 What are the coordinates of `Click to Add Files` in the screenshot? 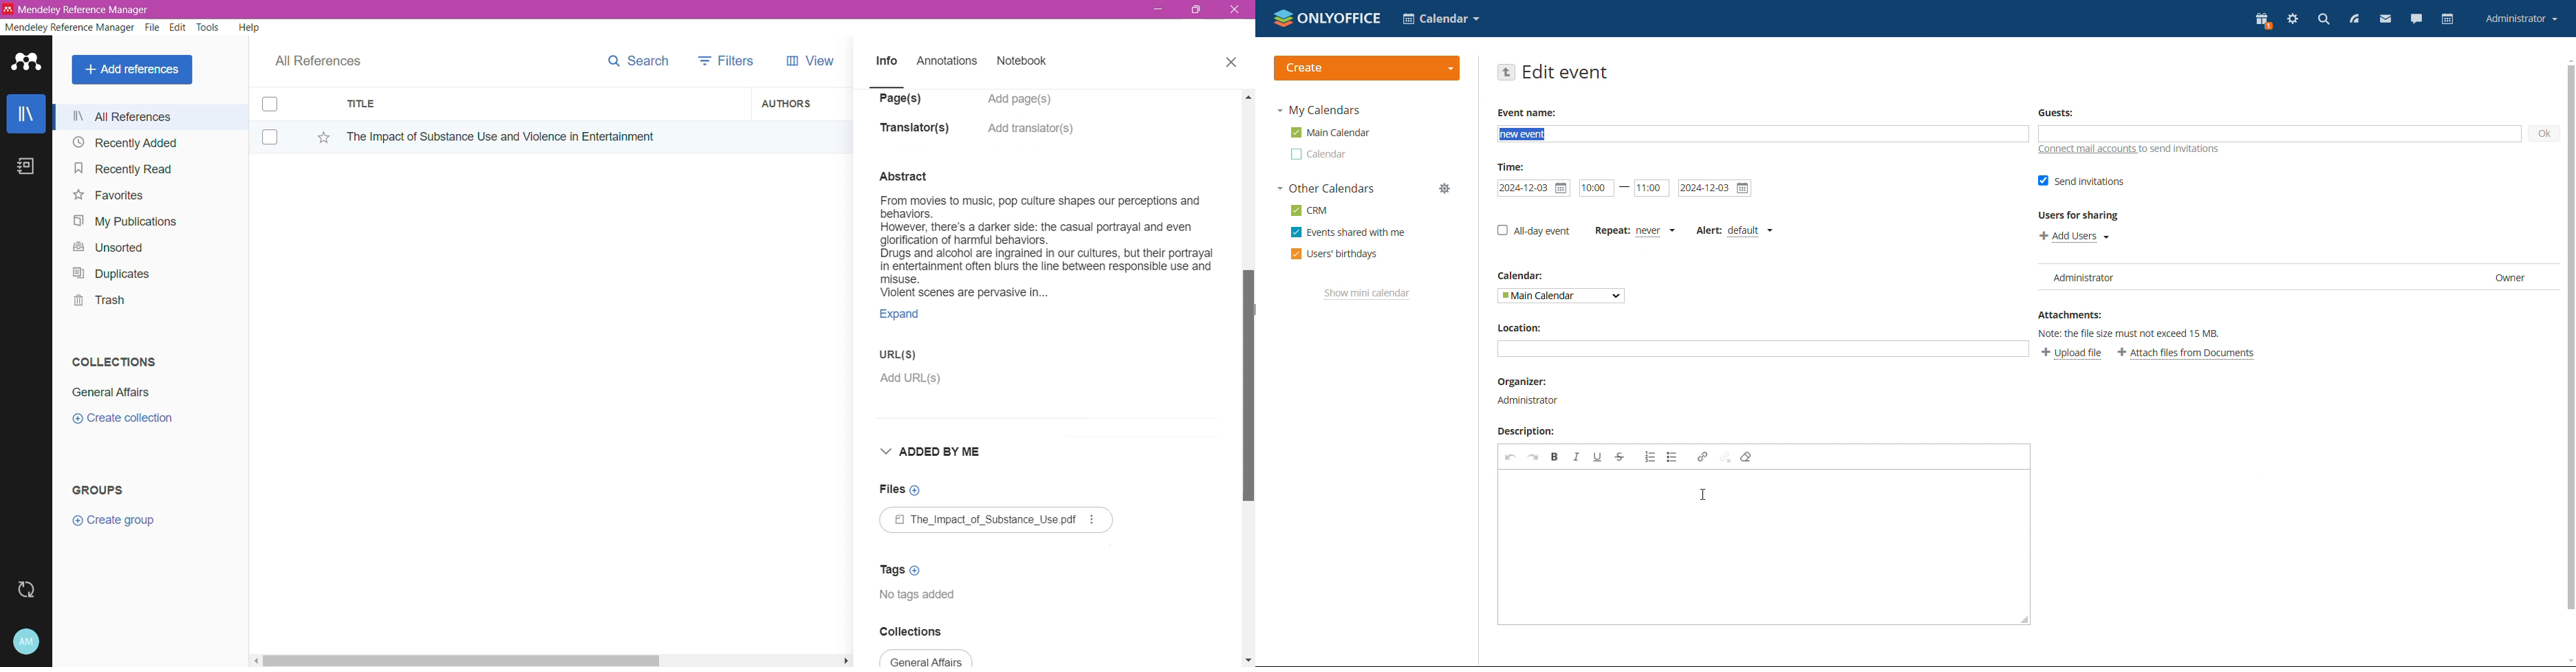 It's located at (897, 490).